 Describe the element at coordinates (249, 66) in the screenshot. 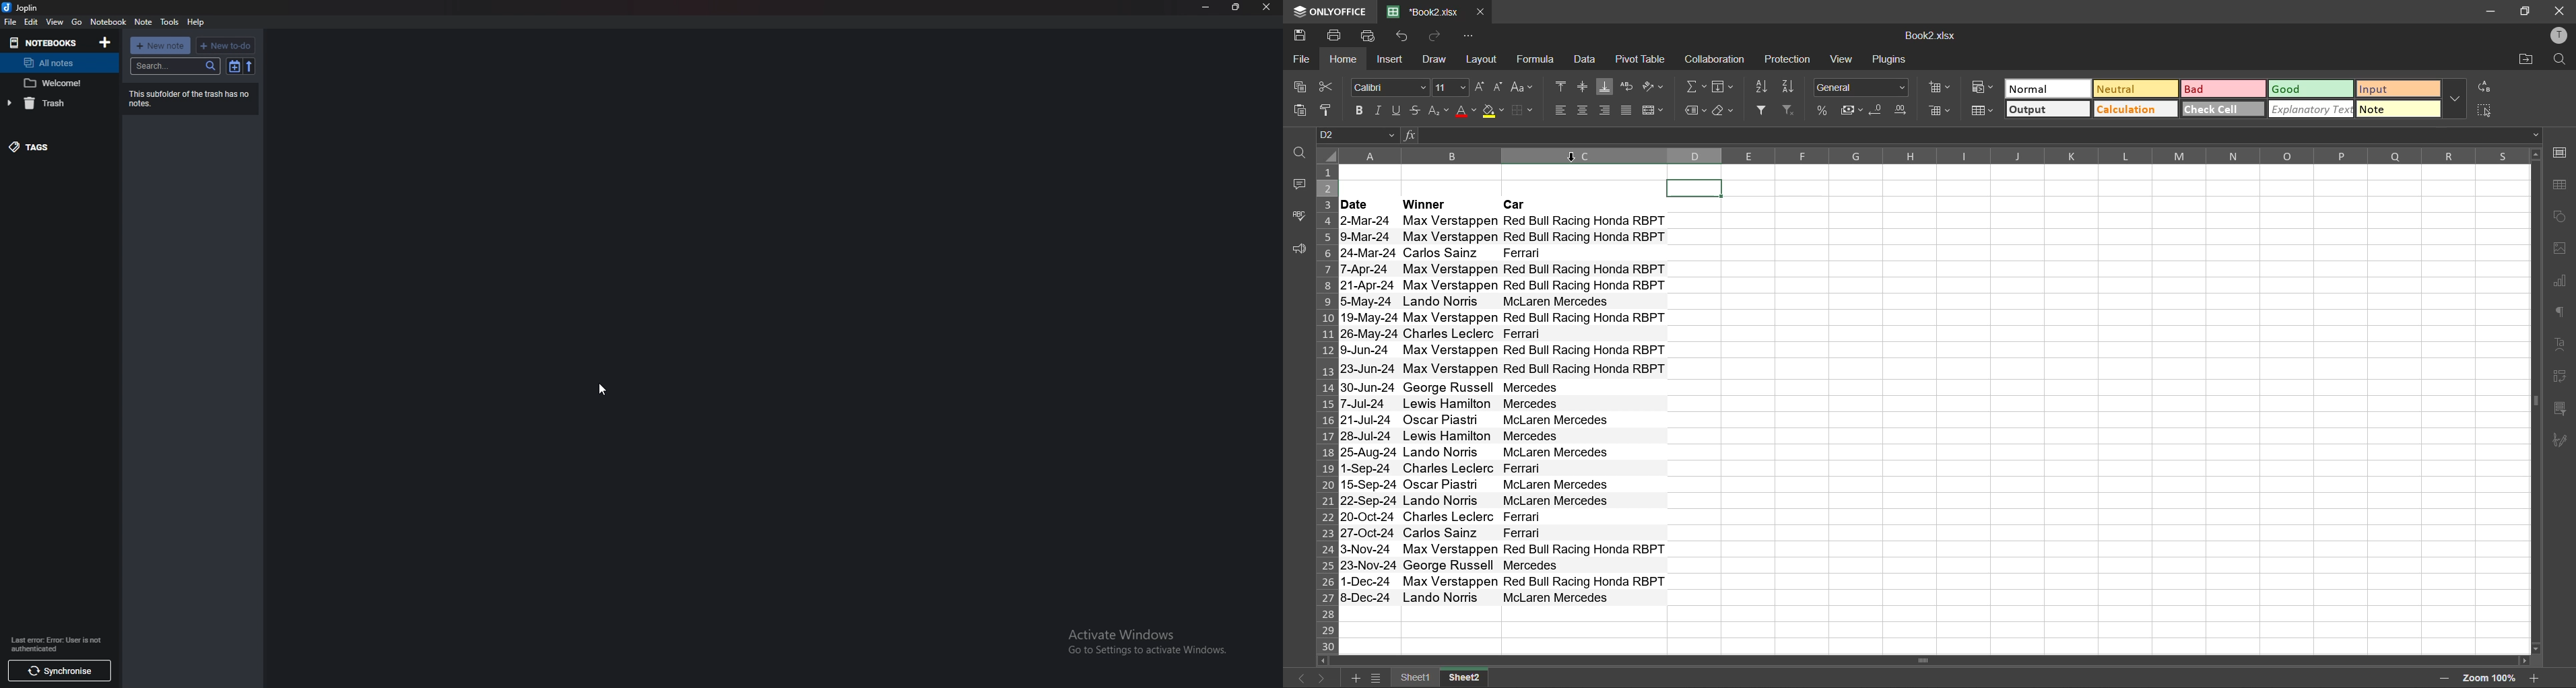

I see `reverse sort order` at that location.